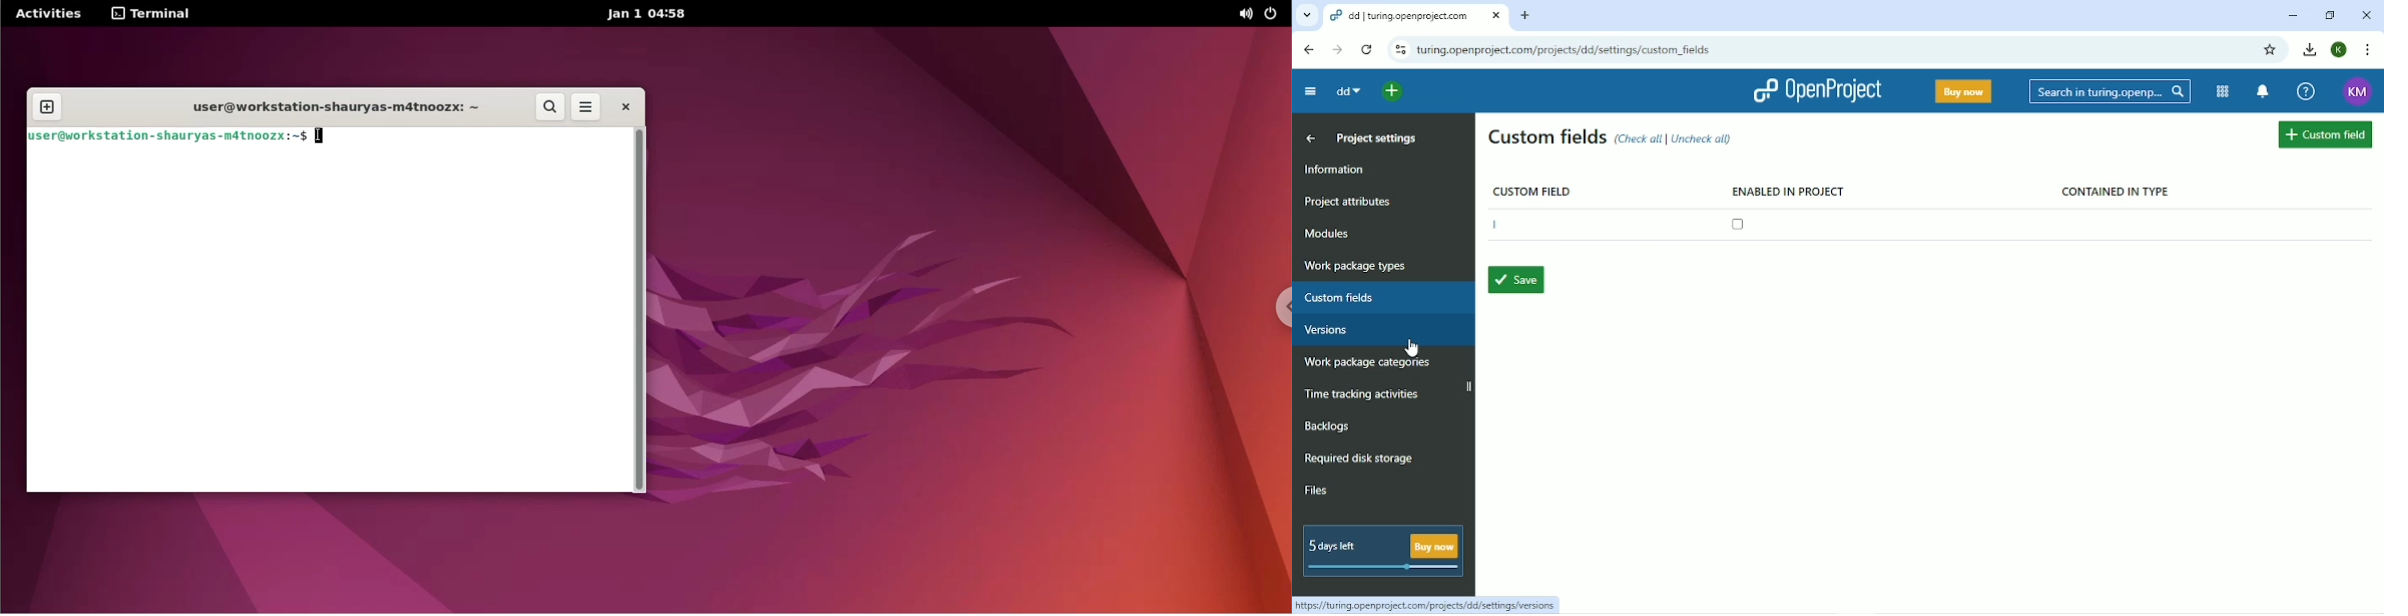 The height and width of the screenshot is (616, 2408). Describe the element at coordinates (1381, 552) in the screenshot. I see `5 days left` at that location.